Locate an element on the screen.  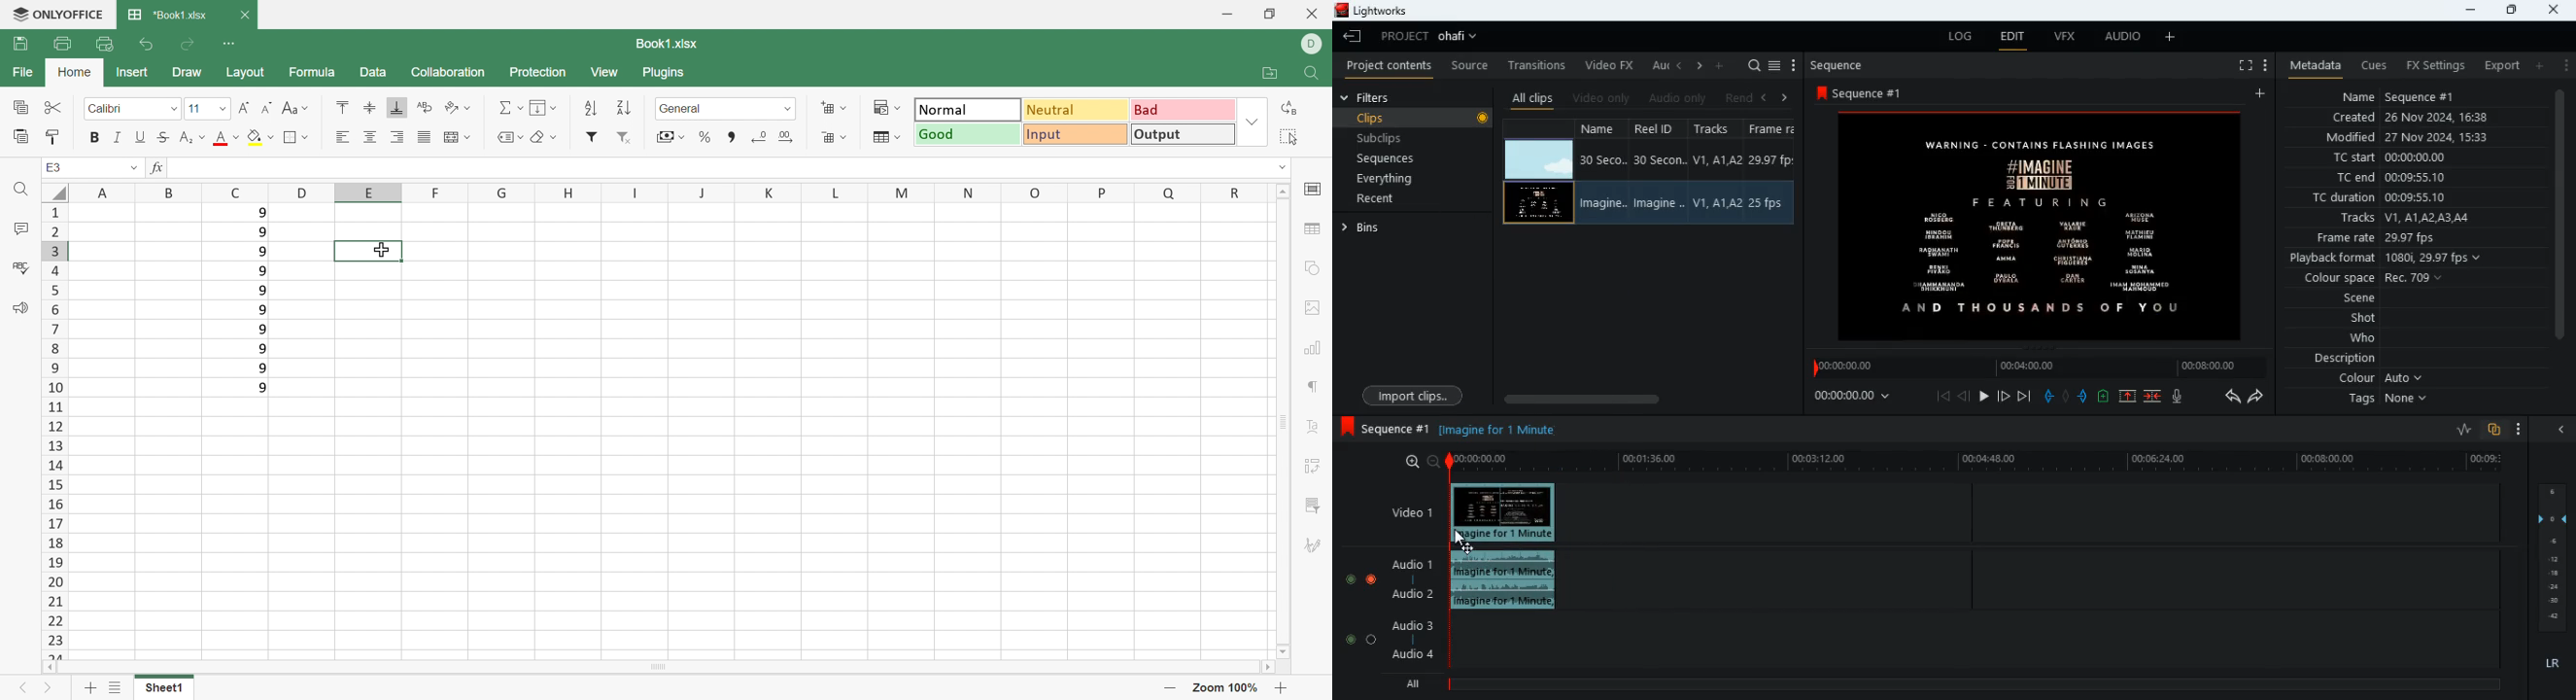
Imagine for 1 Minute is located at coordinates (1505, 431).